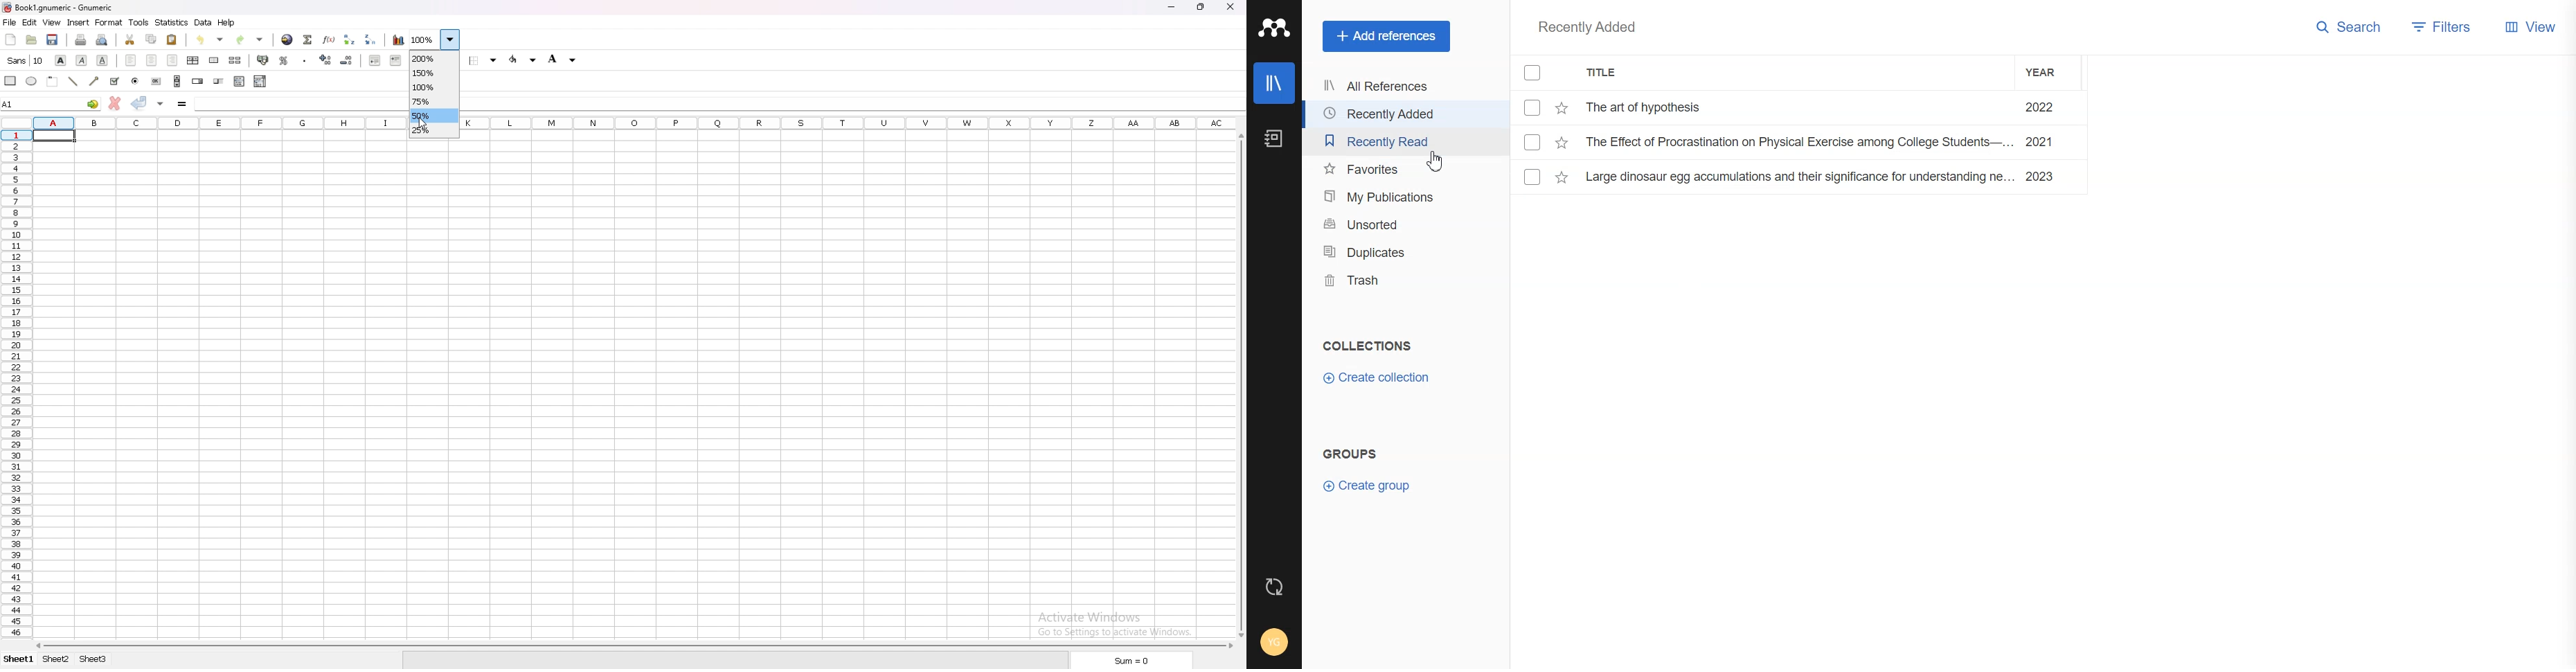  Describe the element at coordinates (30, 21) in the screenshot. I see `edit` at that location.